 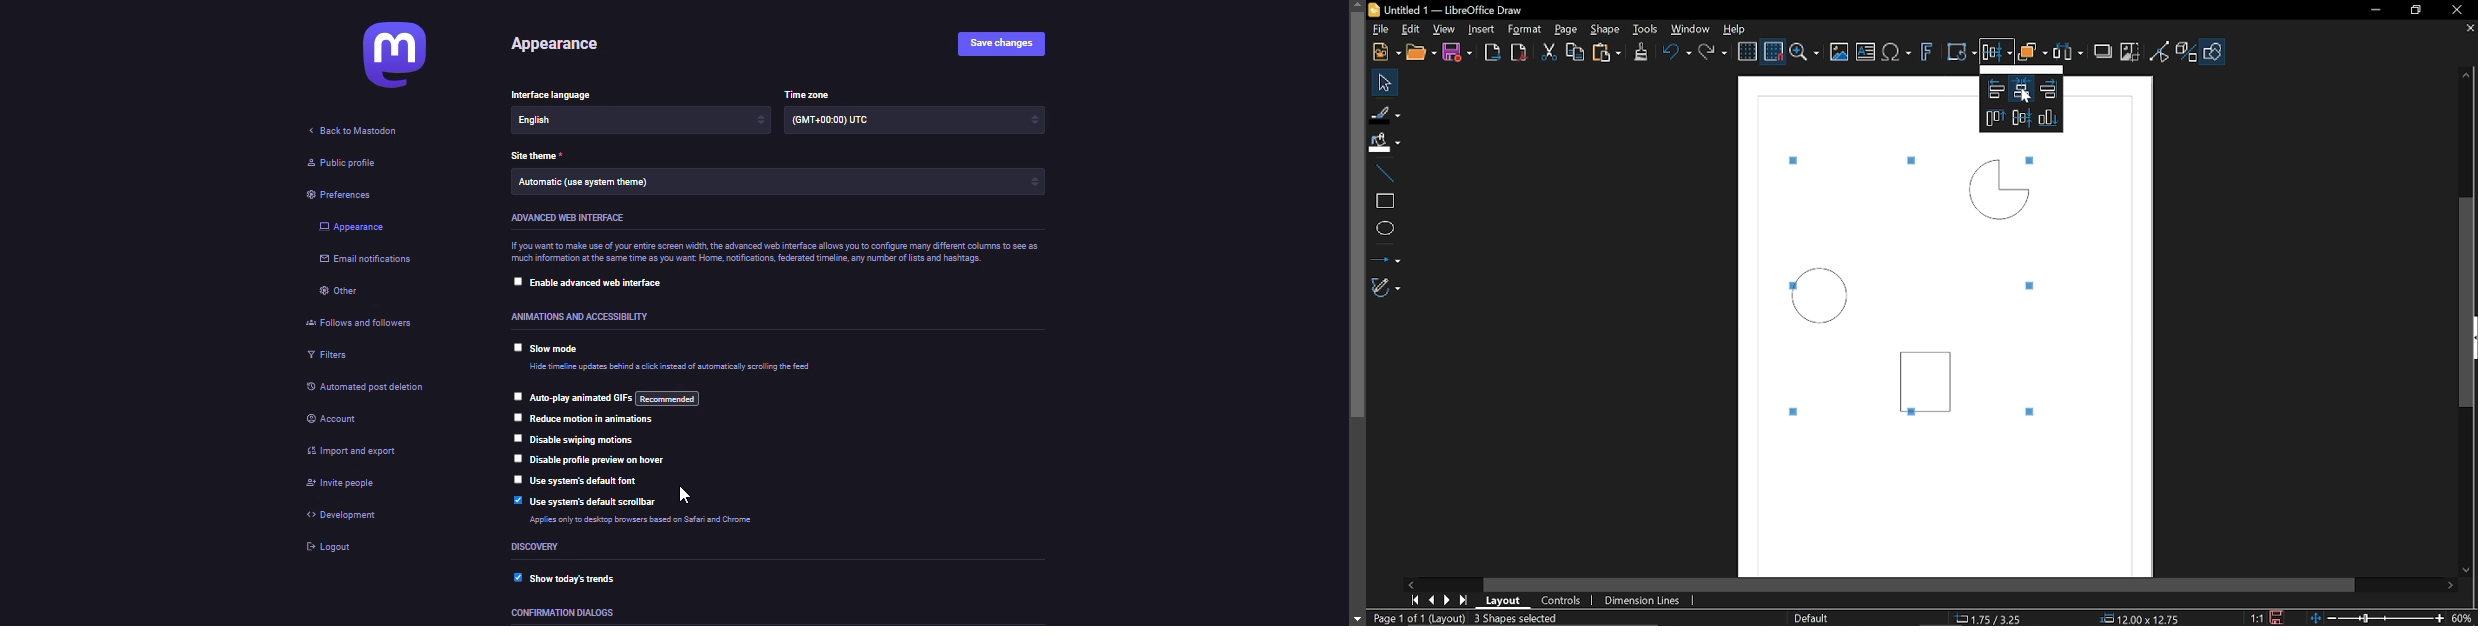 I want to click on Circle, so click(x=1822, y=296).